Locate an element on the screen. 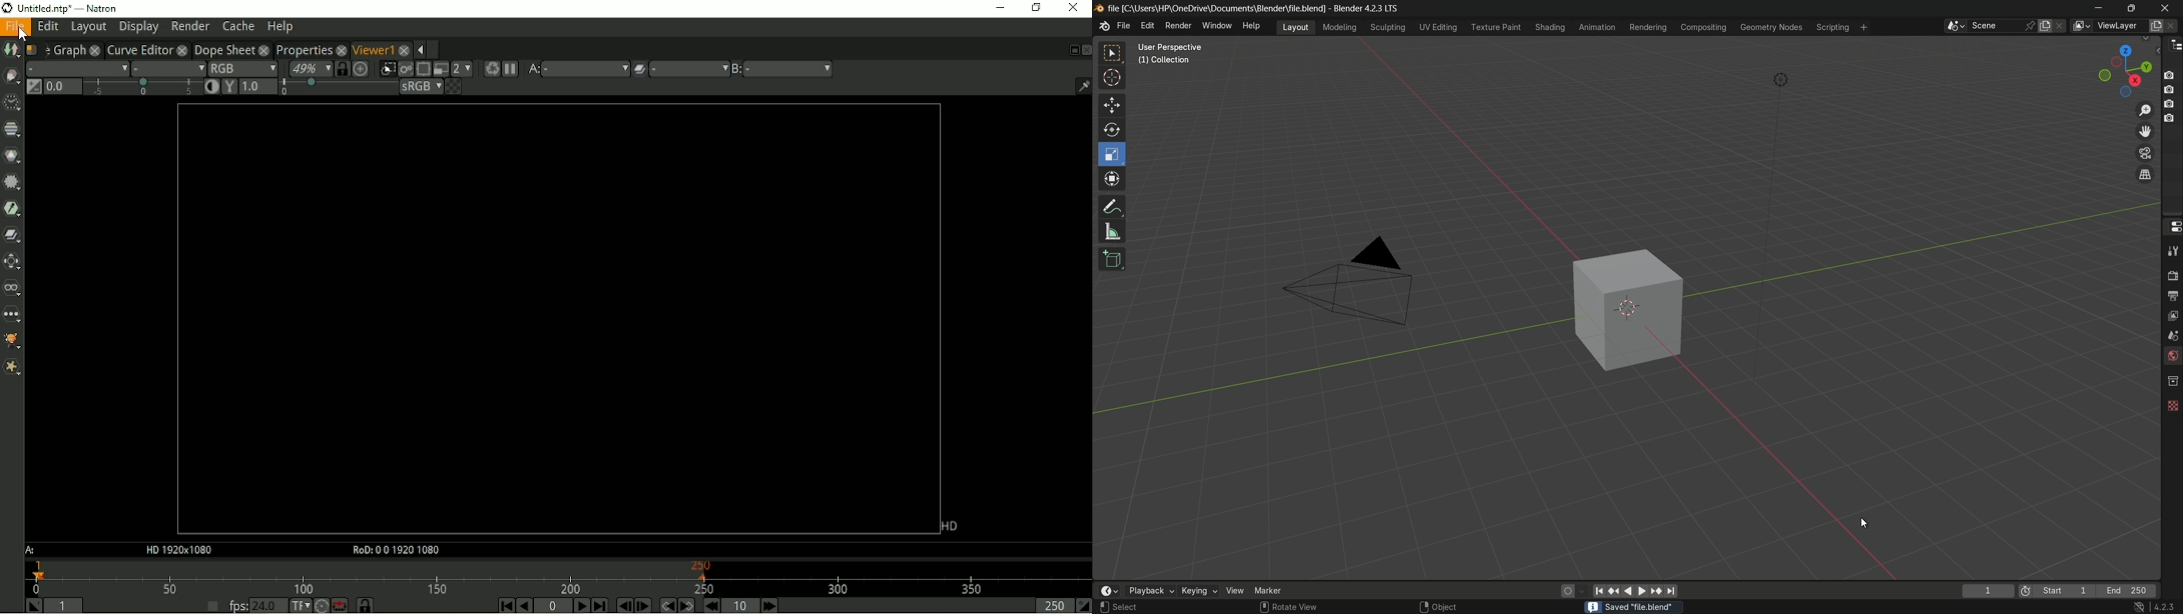  playback is located at coordinates (1149, 591).